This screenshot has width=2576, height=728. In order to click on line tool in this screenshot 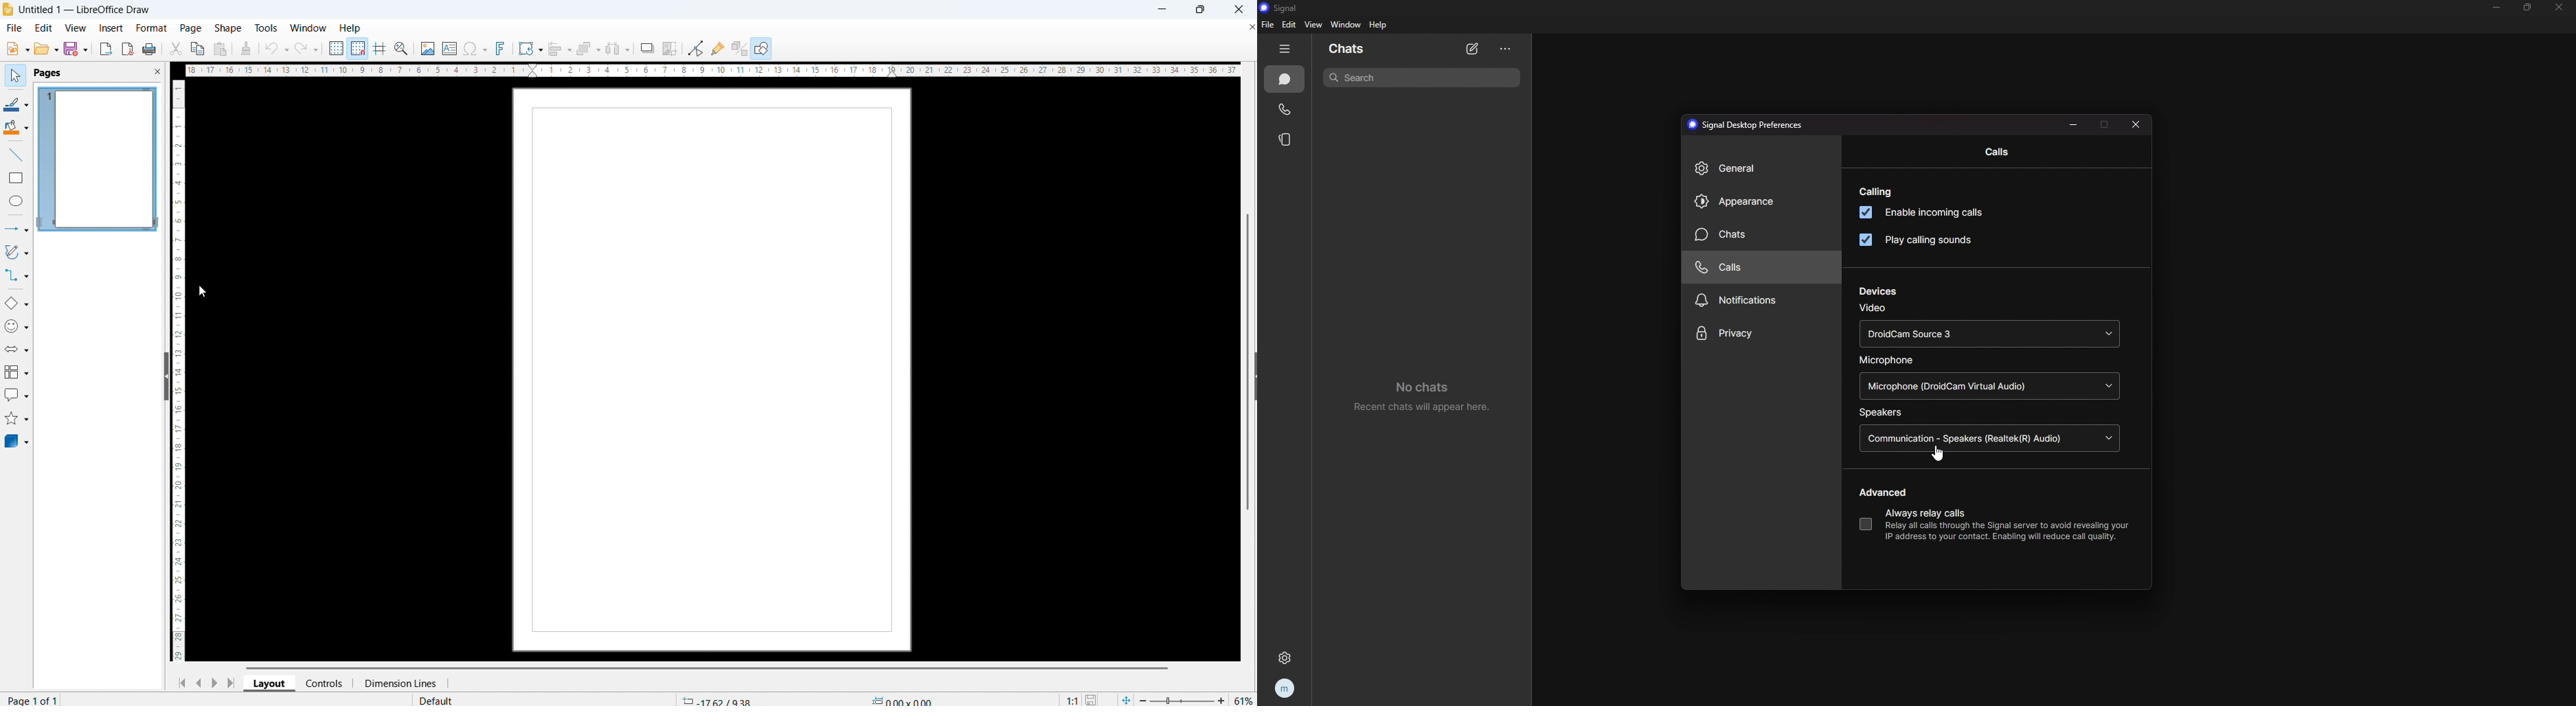, I will do `click(16, 155)`.